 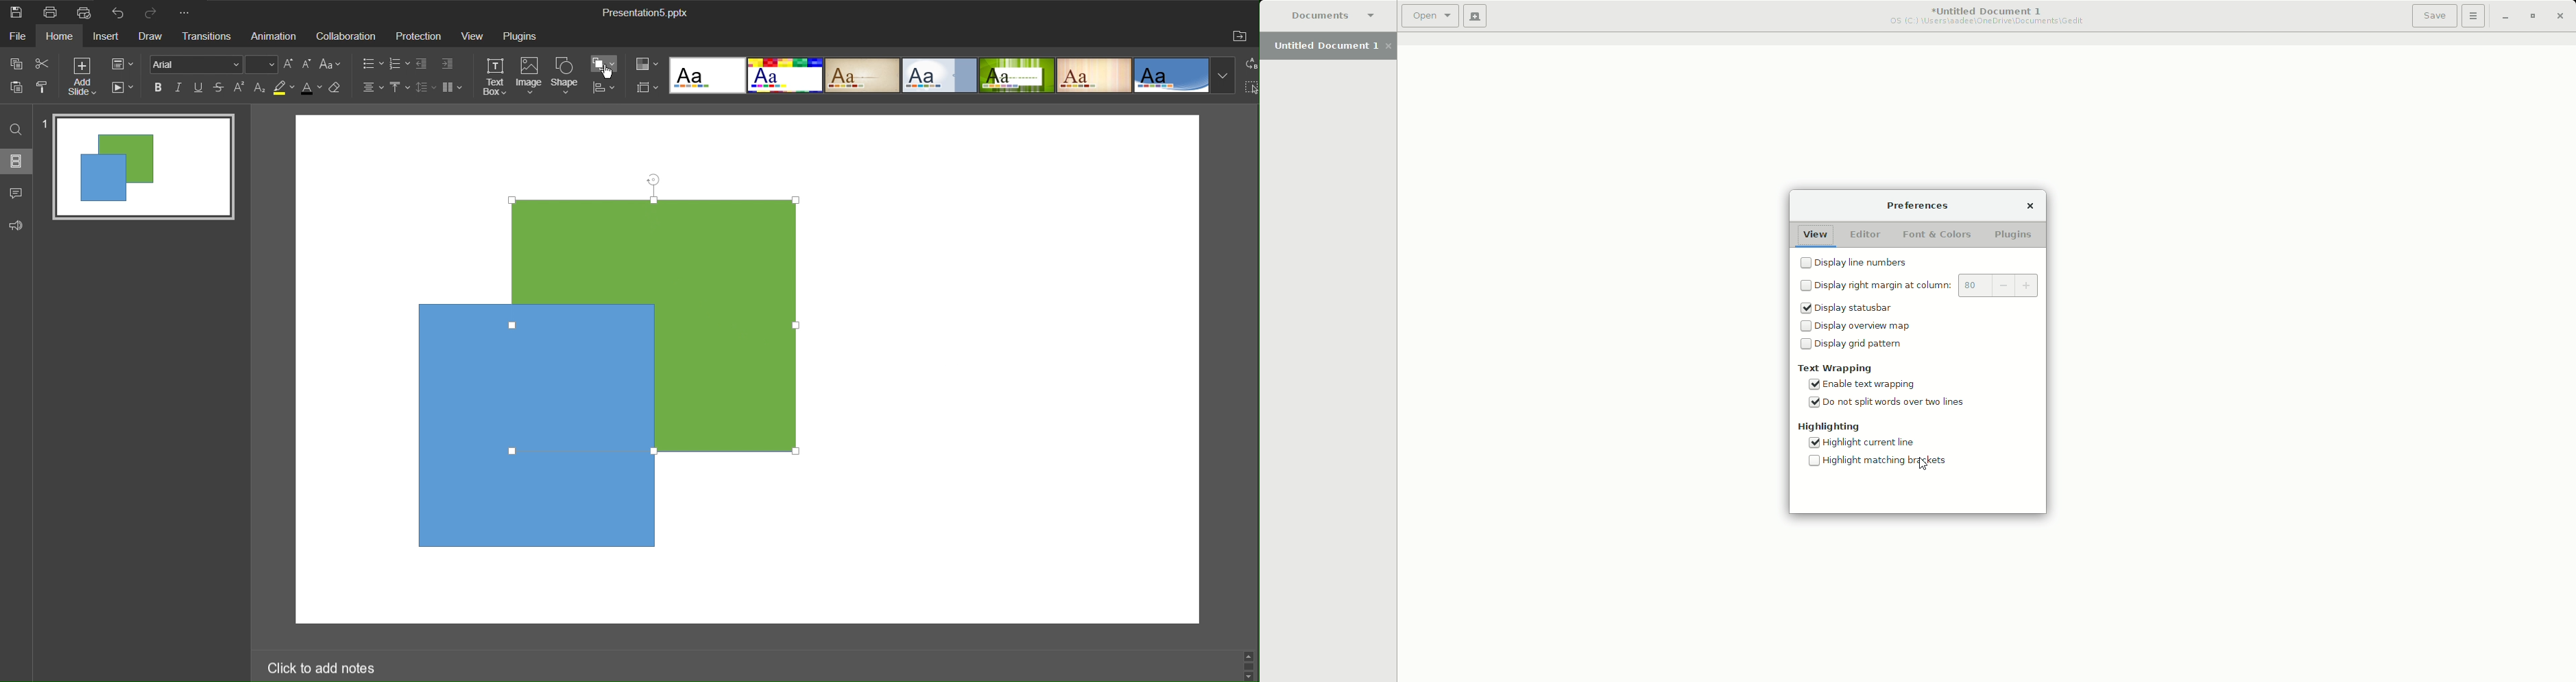 What do you see at coordinates (1873, 386) in the screenshot?
I see `Enable text wrapping` at bounding box center [1873, 386].